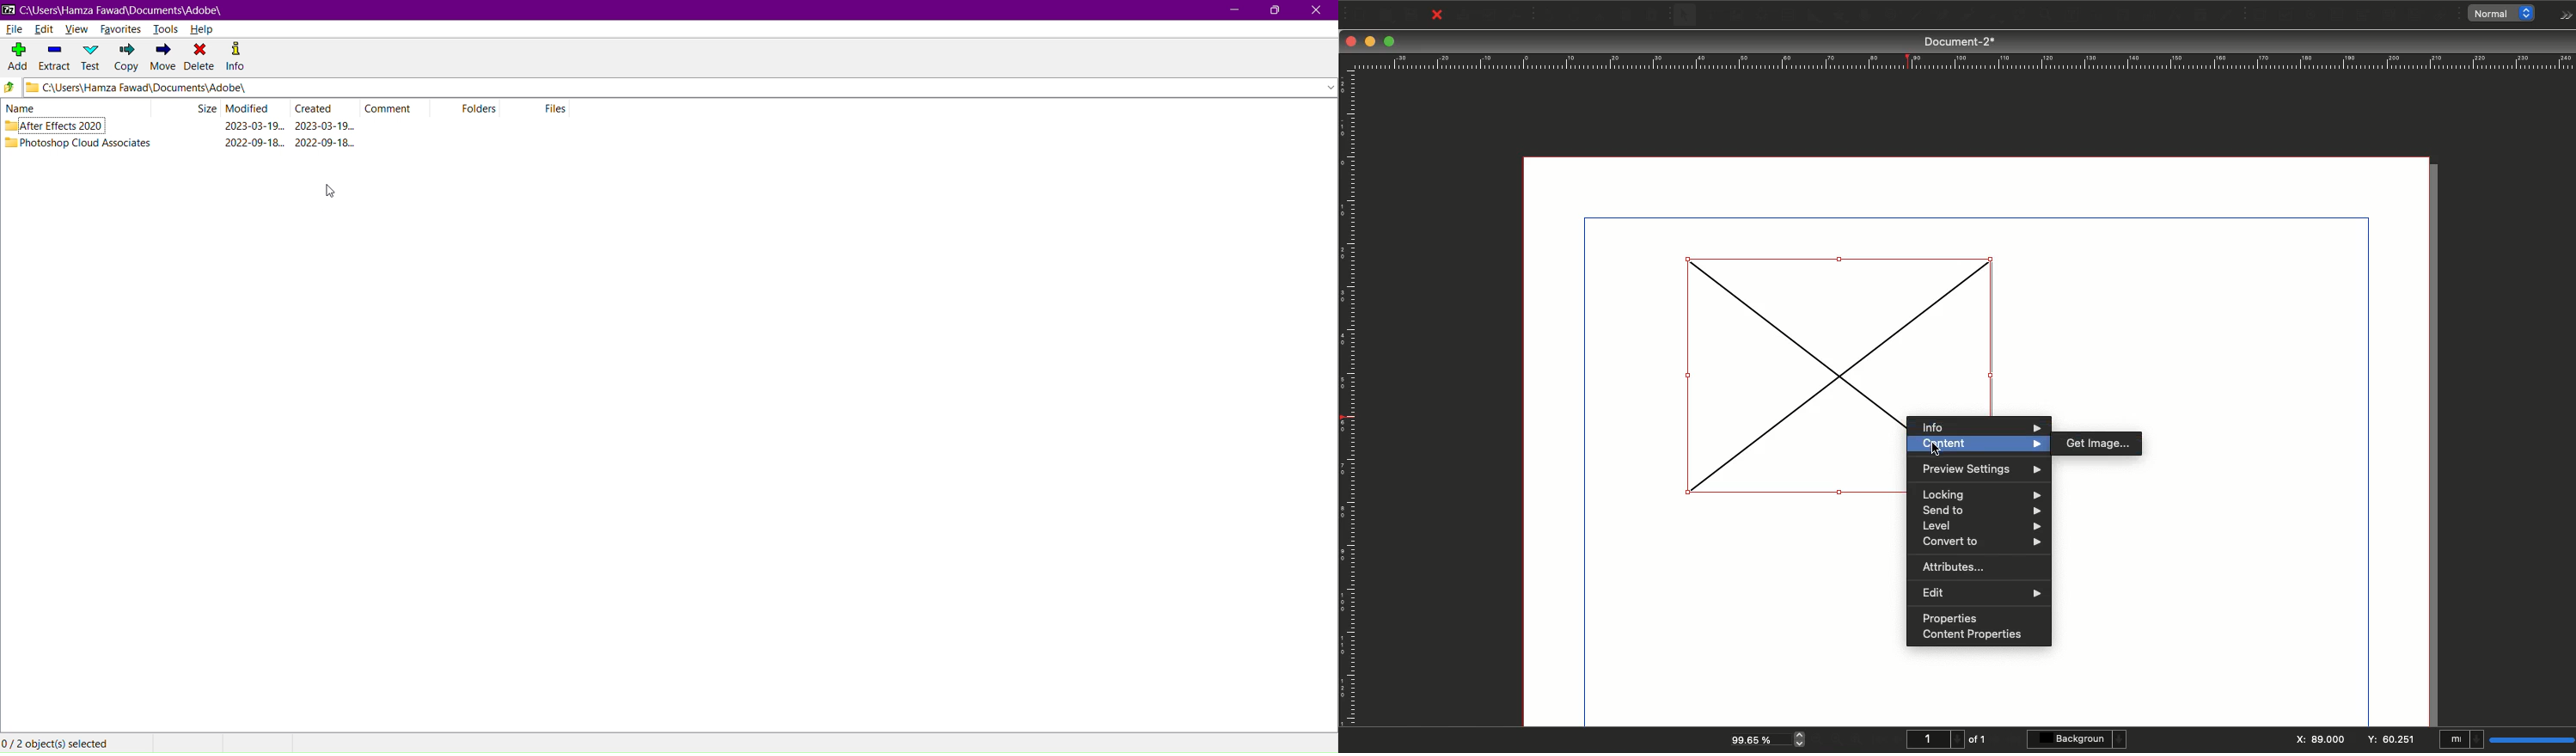  What do you see at coordinates (1710, 17) in the screenshot?
I see `Text frame` at bounding box center [1710, 17].